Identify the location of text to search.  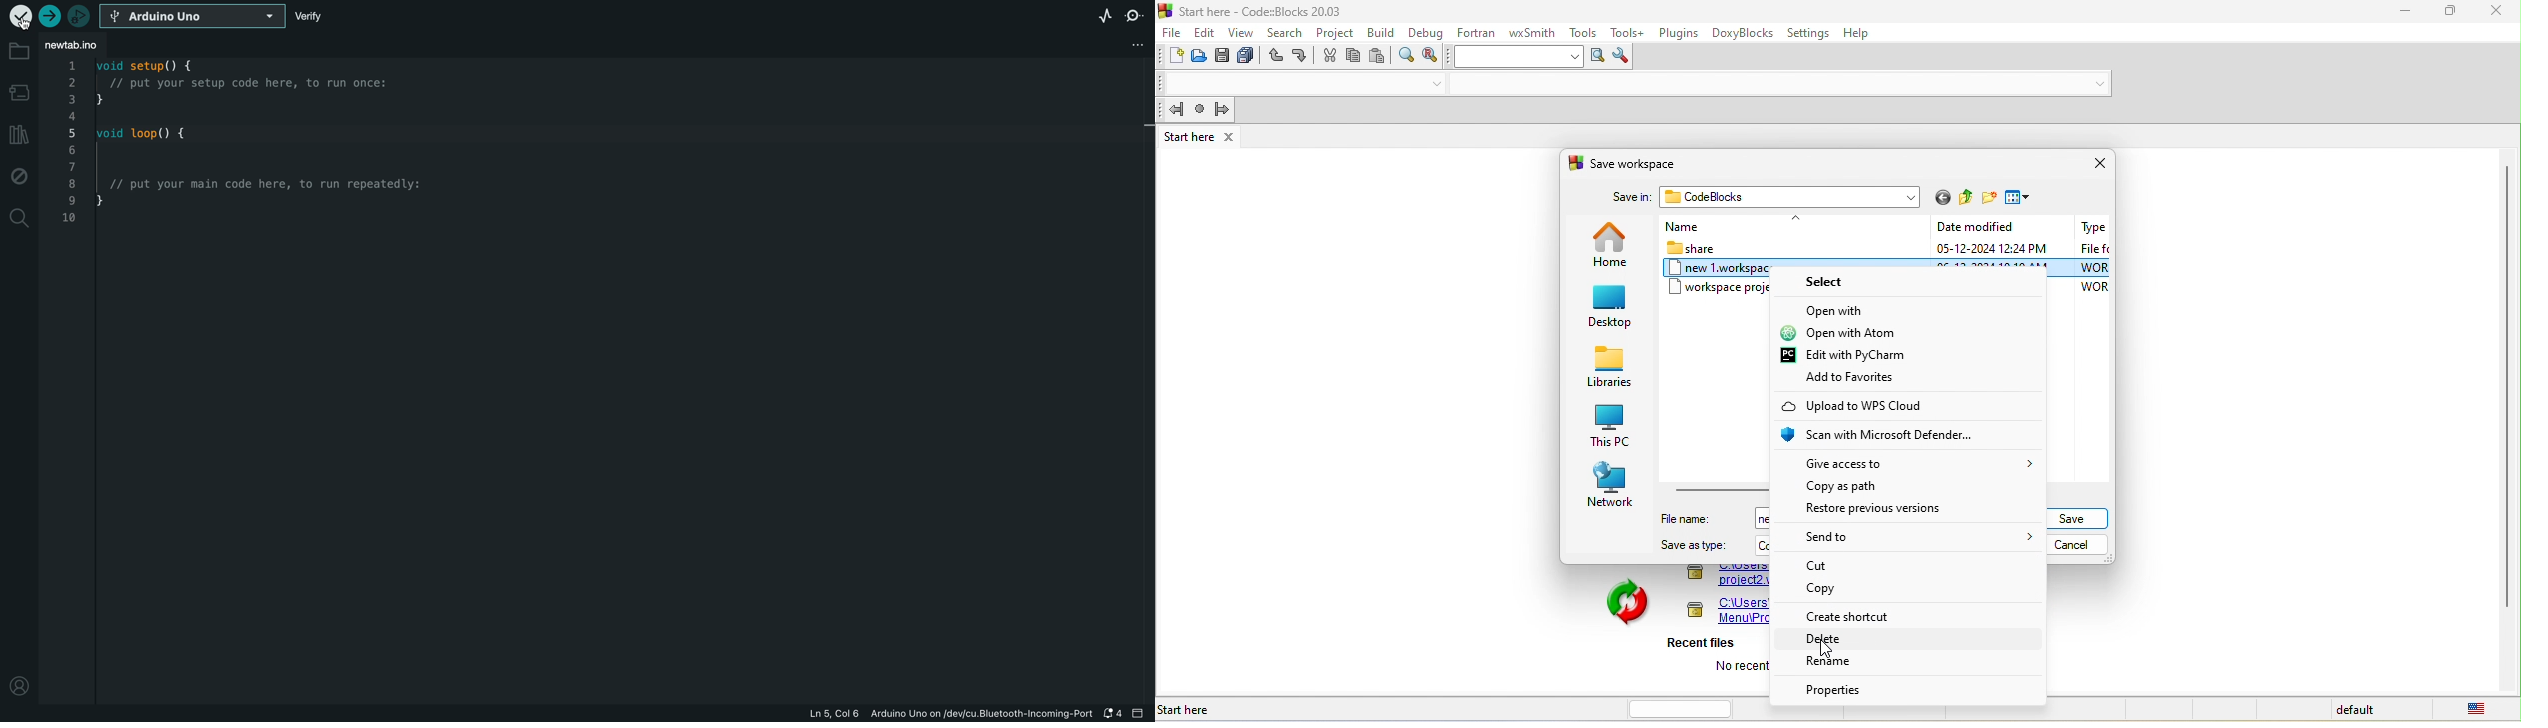
(1519, 56).